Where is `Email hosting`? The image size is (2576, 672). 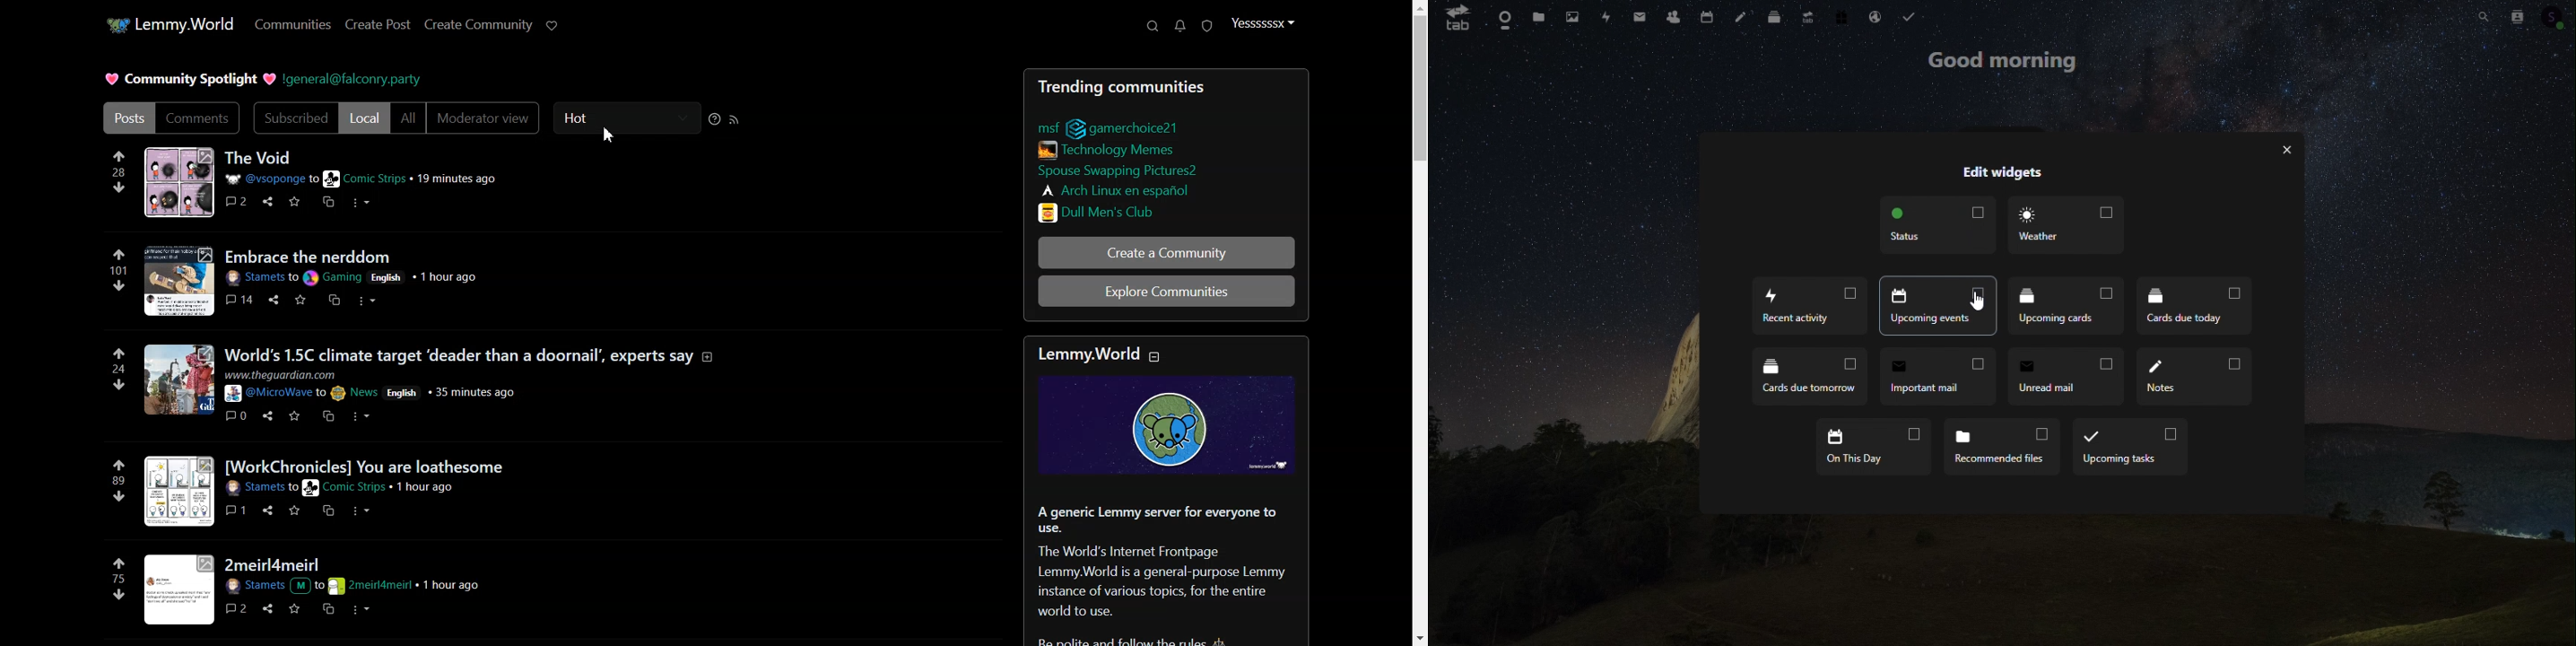 Email hosting is located at coordinates (1875, 16).